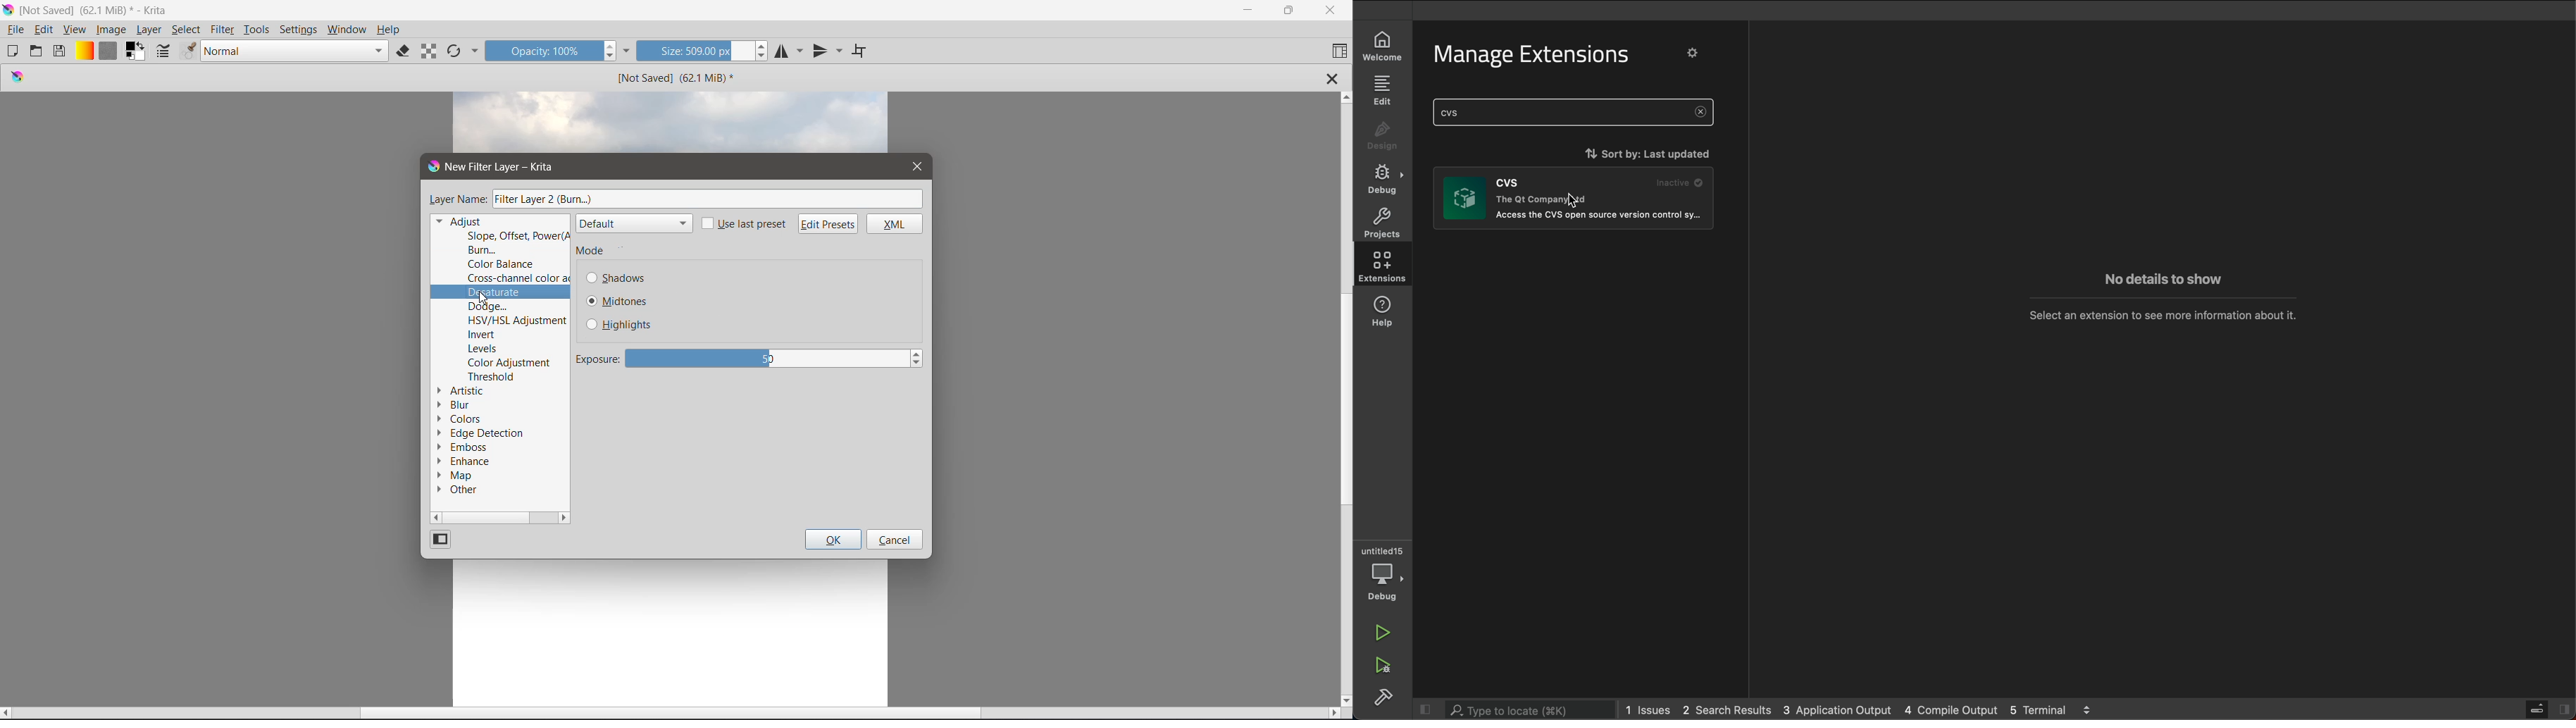 The width and height of the screenshot is (2576, 728). Describe the element at coordinates (897, 538) in the screenshot. I see `Cancel` at that location.